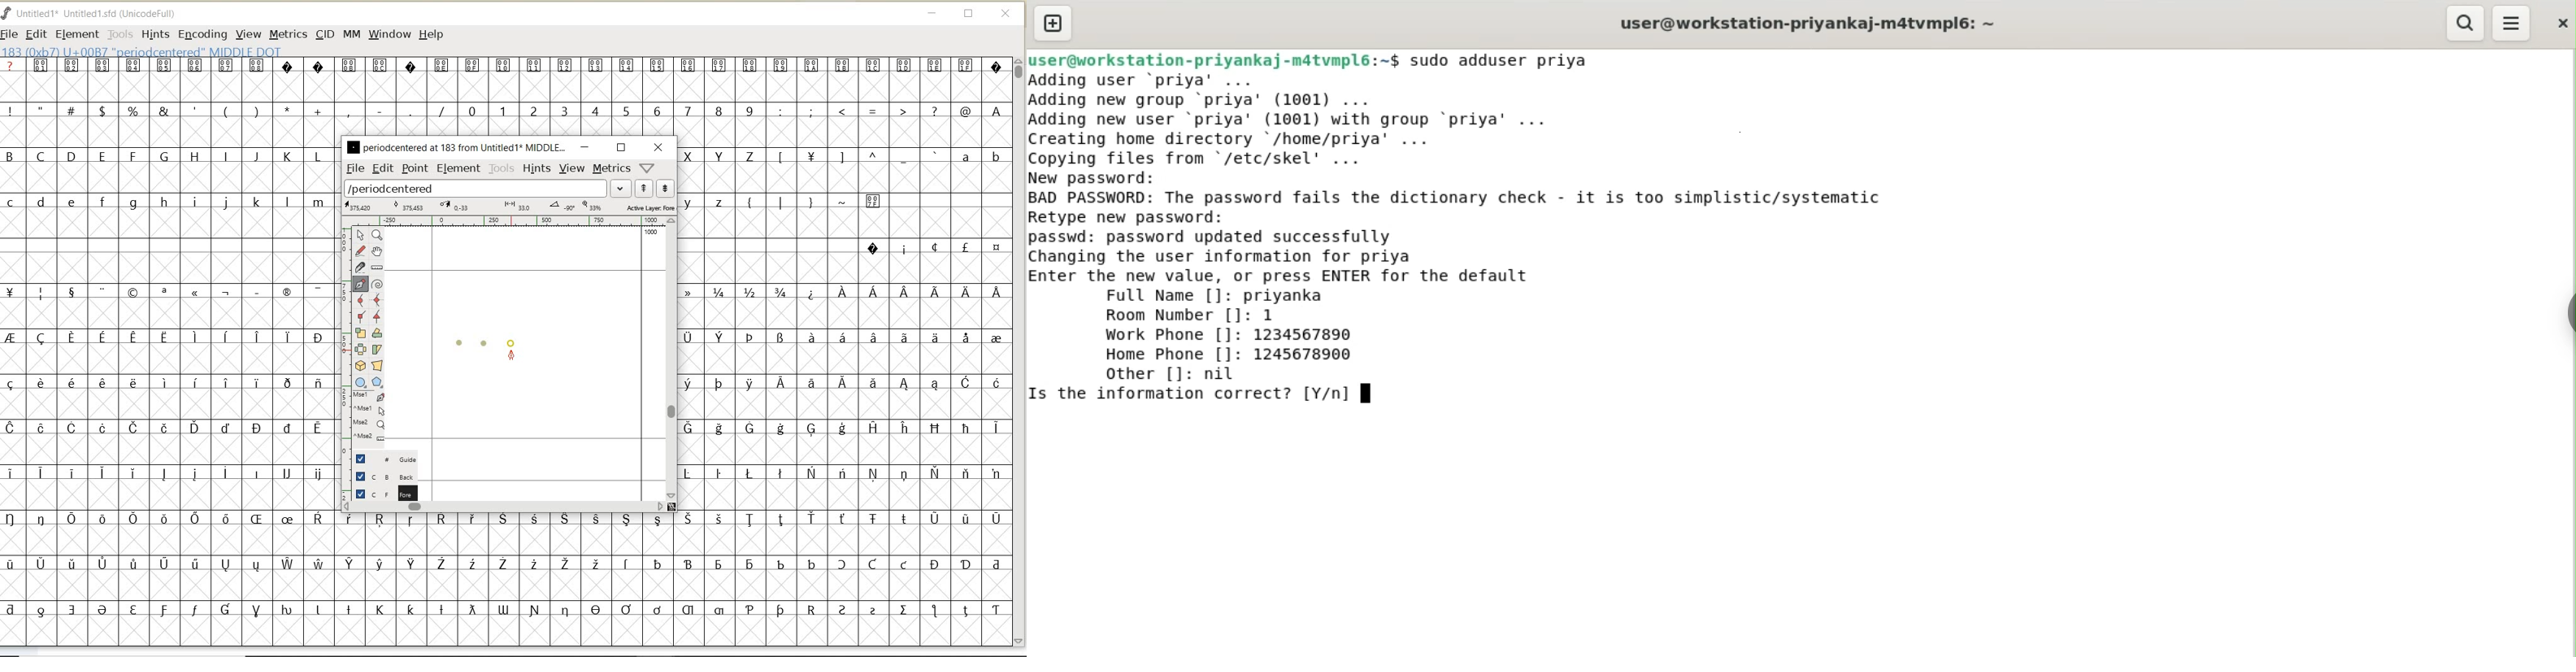 Image resolution: width=2576 pixels, height=672 pixels. I want to click on feltpen tool/cursor location, so click(511, 356).